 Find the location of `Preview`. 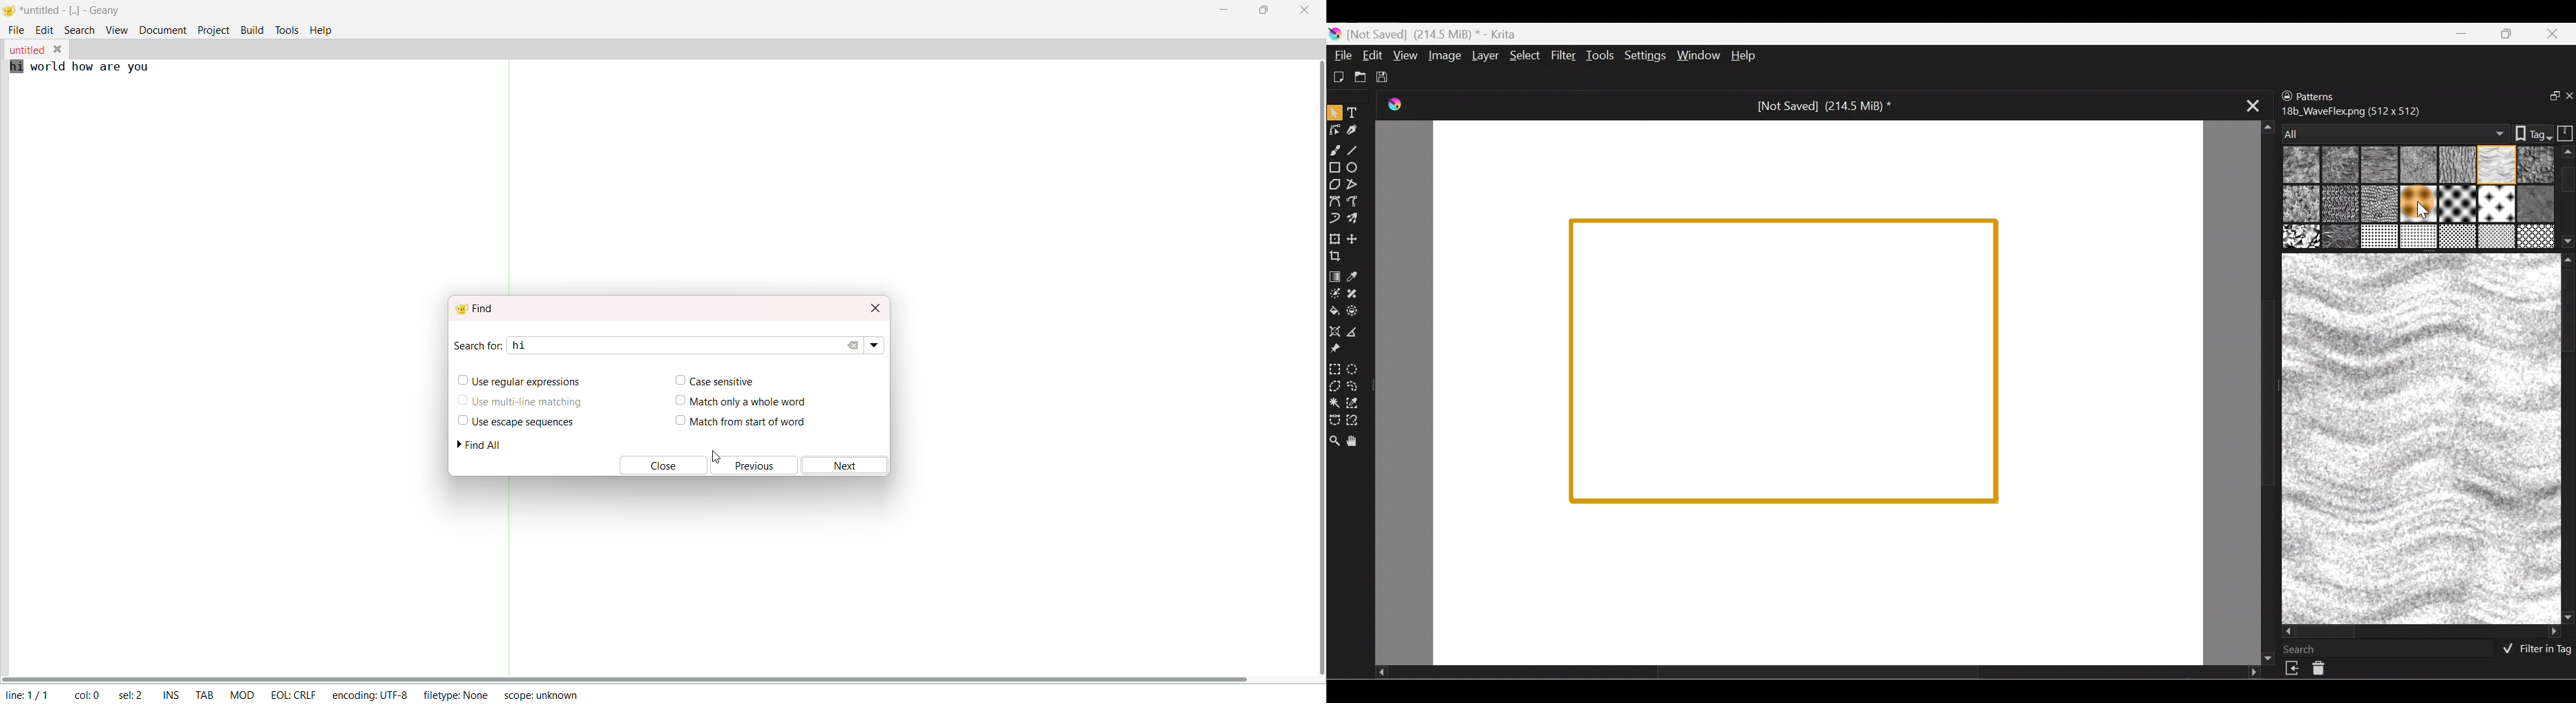

Preview is located at coordinates (2419, 438).